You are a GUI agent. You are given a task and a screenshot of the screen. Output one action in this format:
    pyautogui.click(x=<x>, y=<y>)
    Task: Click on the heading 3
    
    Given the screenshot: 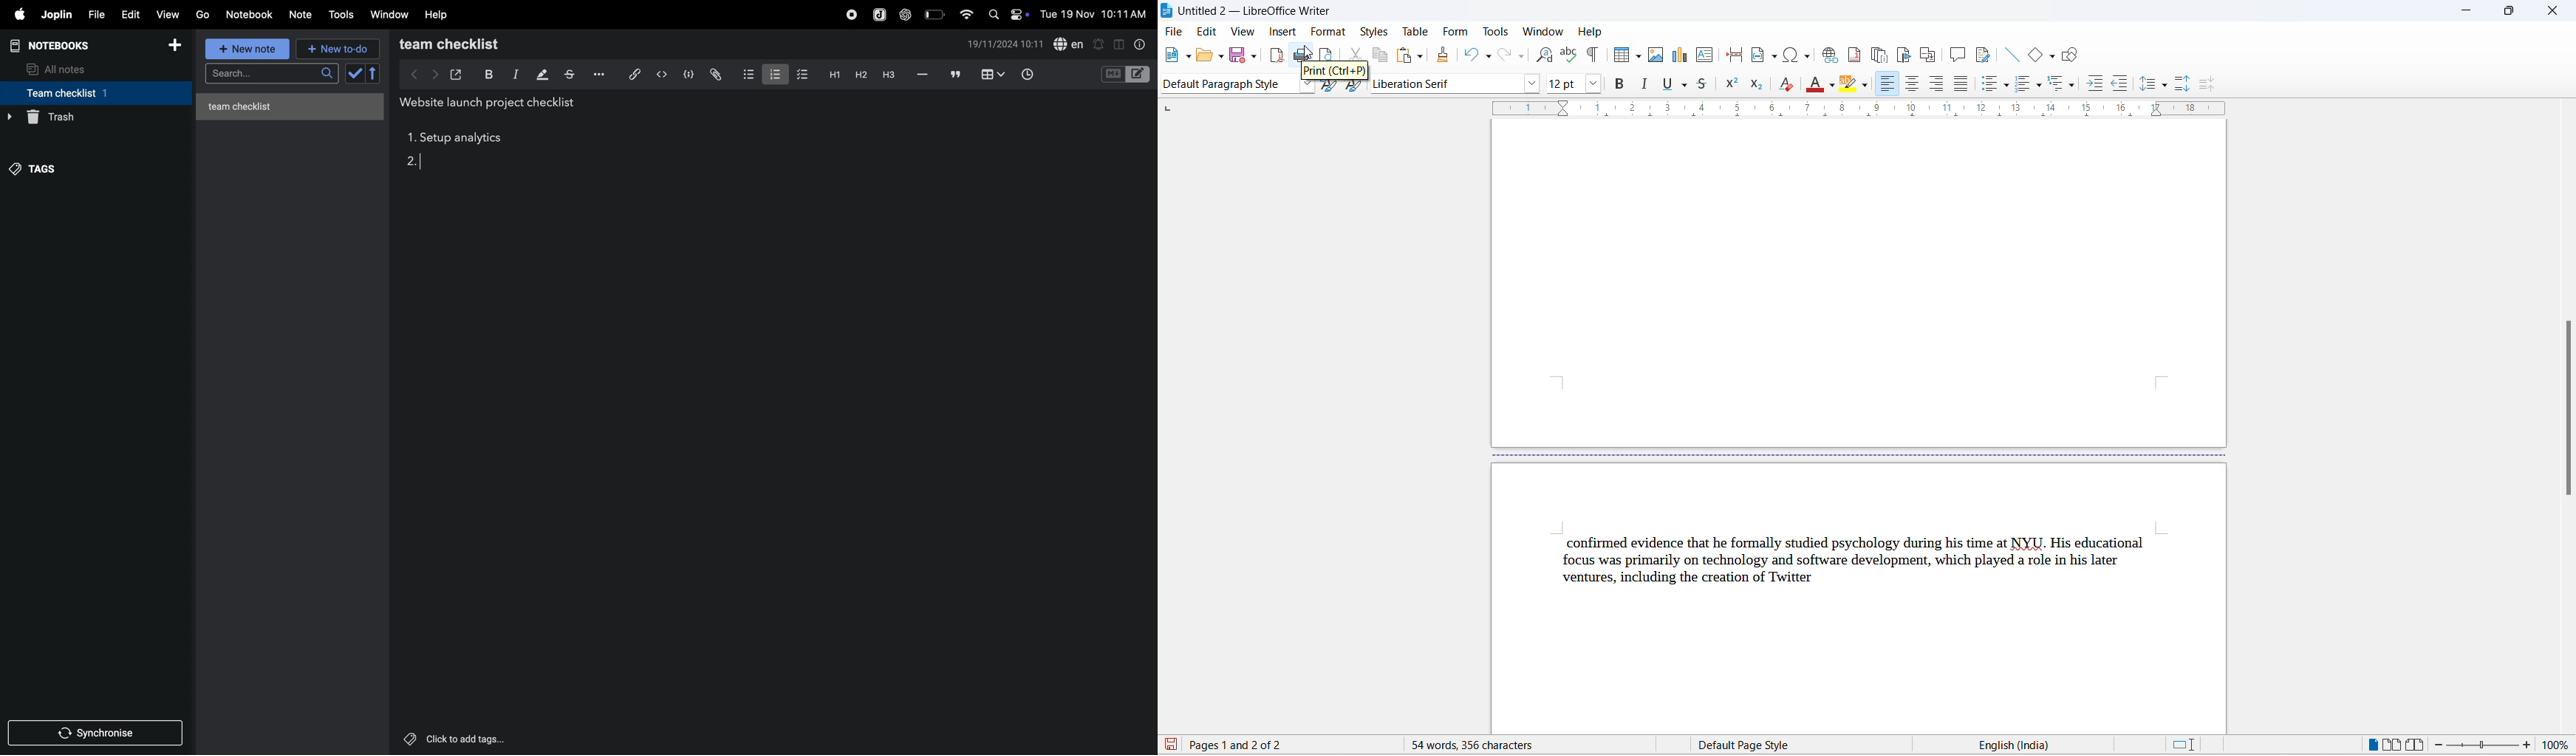 What is the action you would take?
    pyautogui.click(x=888, y=74)
    